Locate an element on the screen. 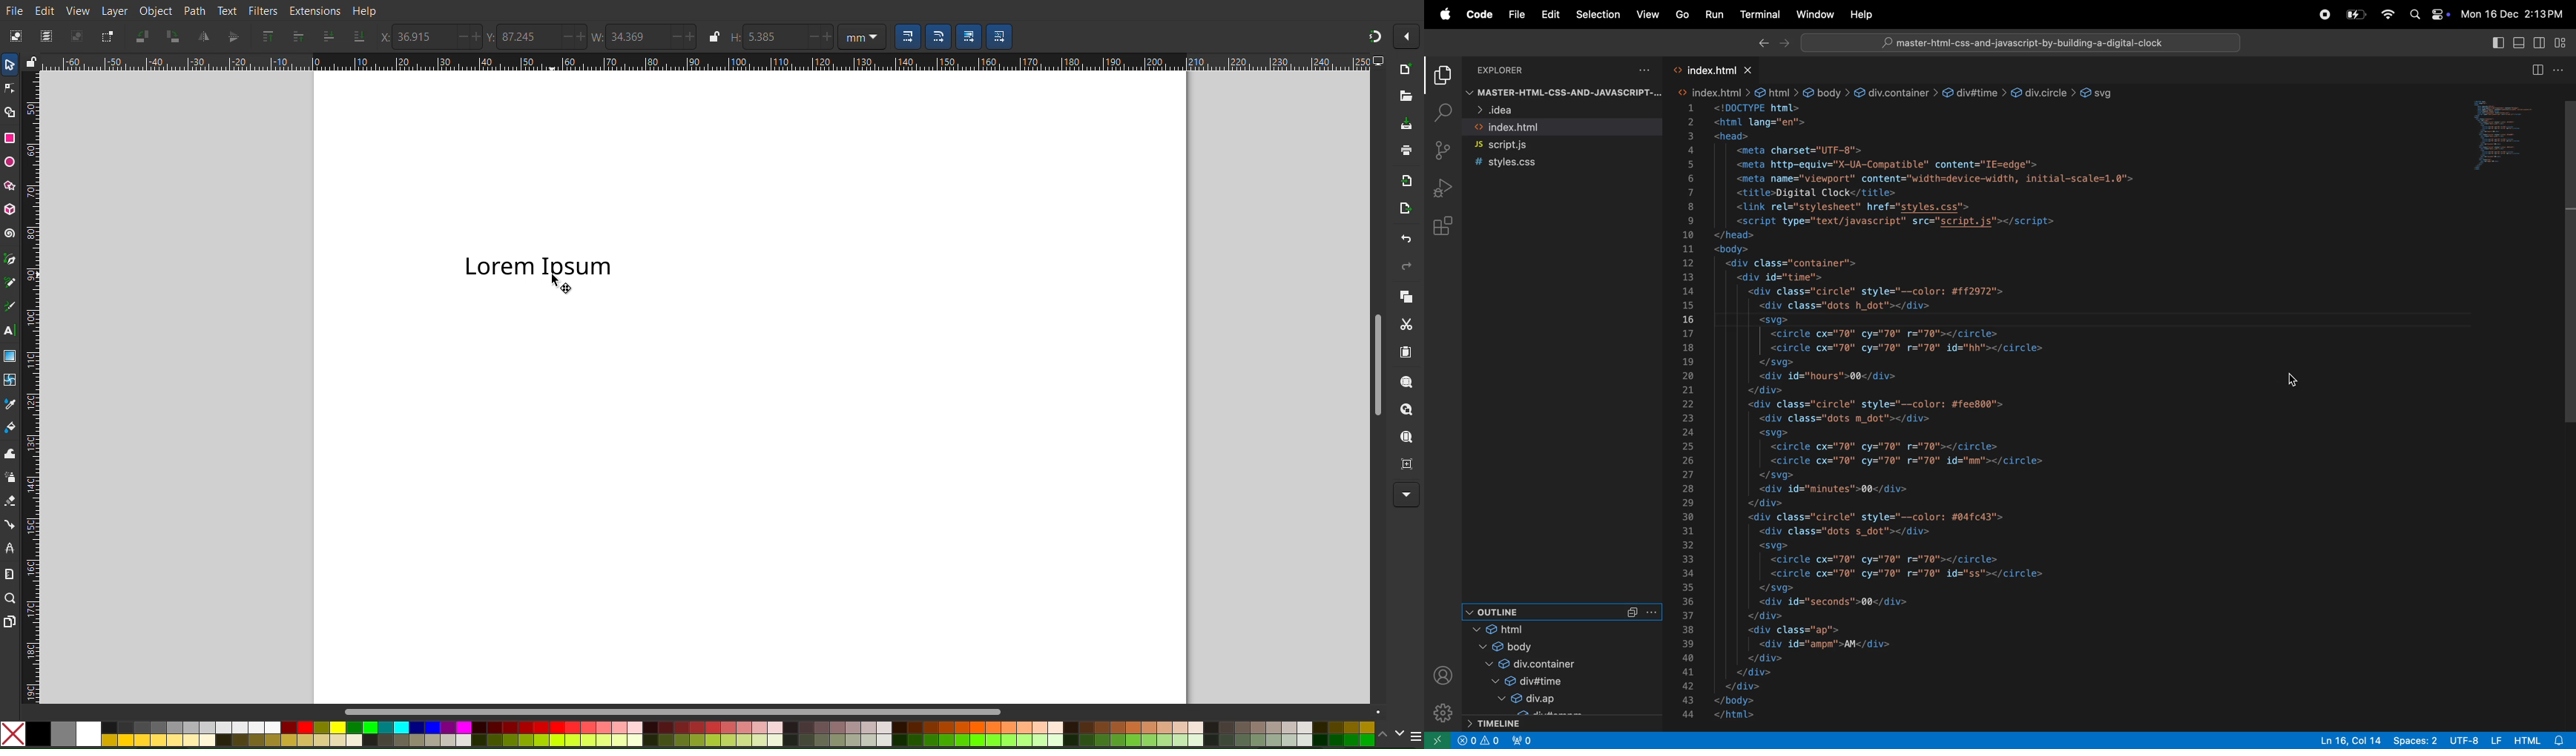 This screenshot has width=2576, height=756. time line is located at coordinates (1536, 722).